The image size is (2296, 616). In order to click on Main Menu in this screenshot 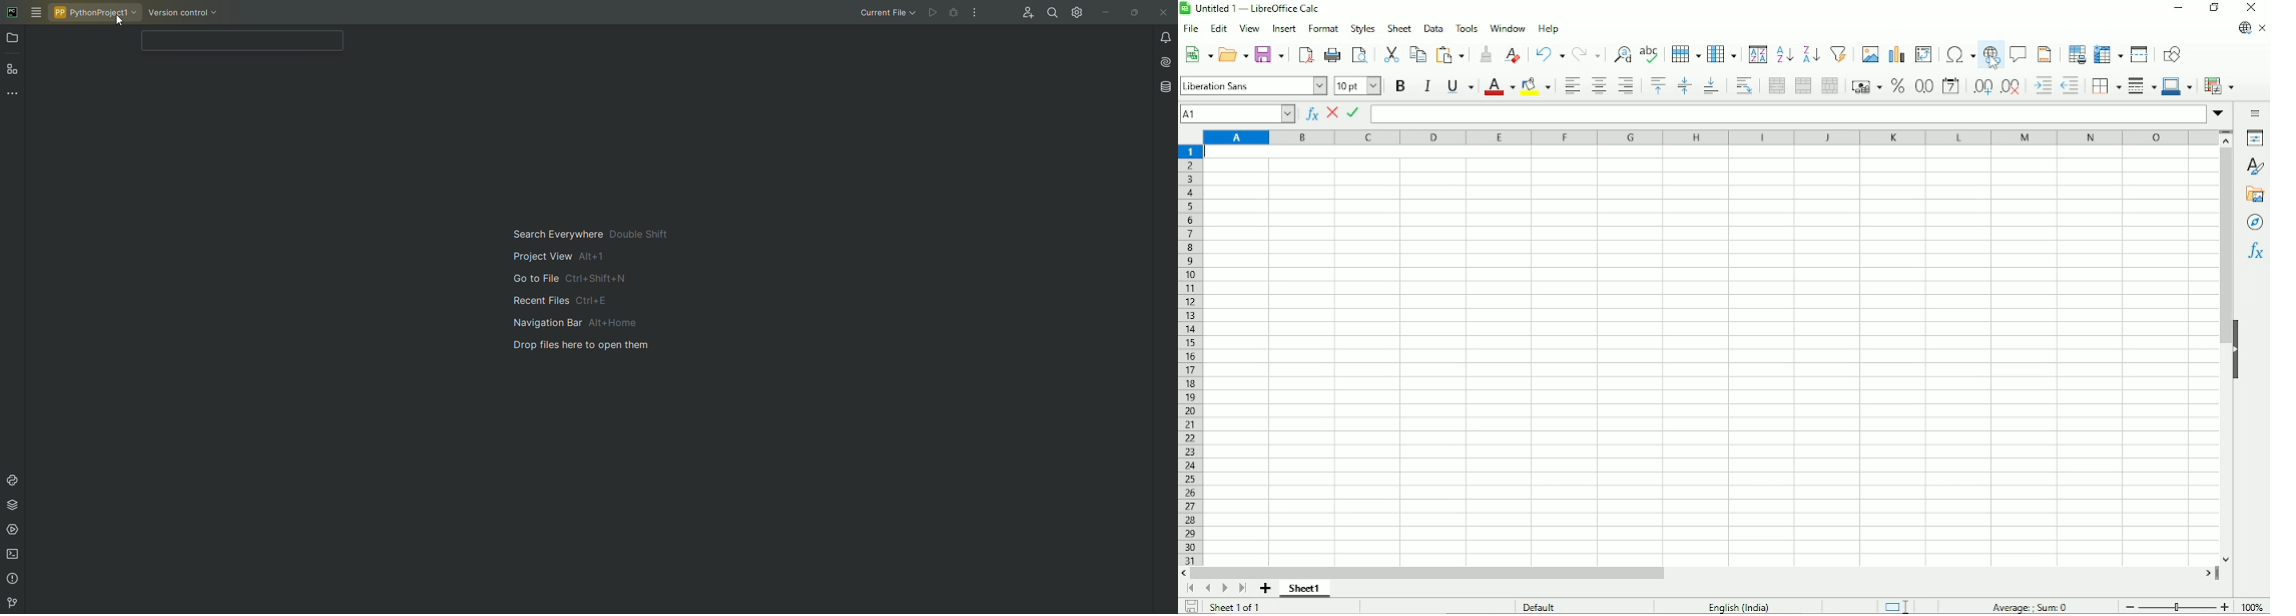, I will do `click(37, 13)`.